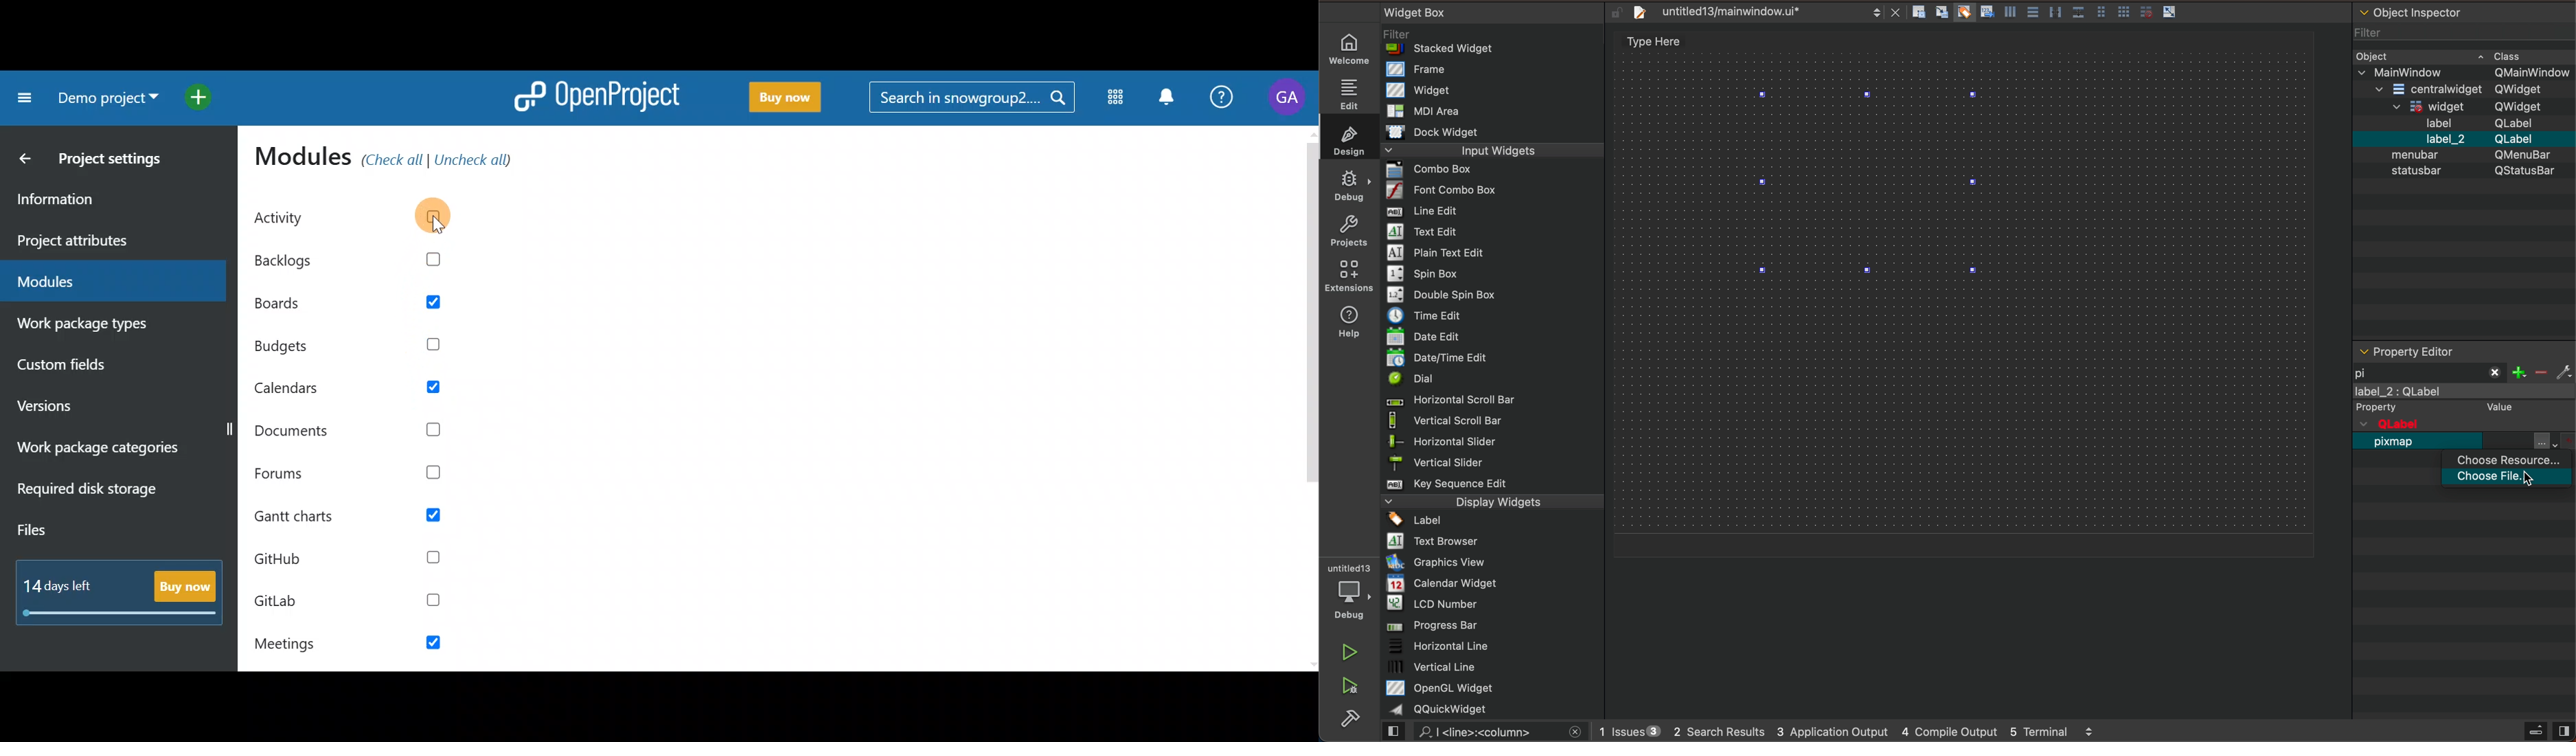  I want to click on help, so click(1354, 319).